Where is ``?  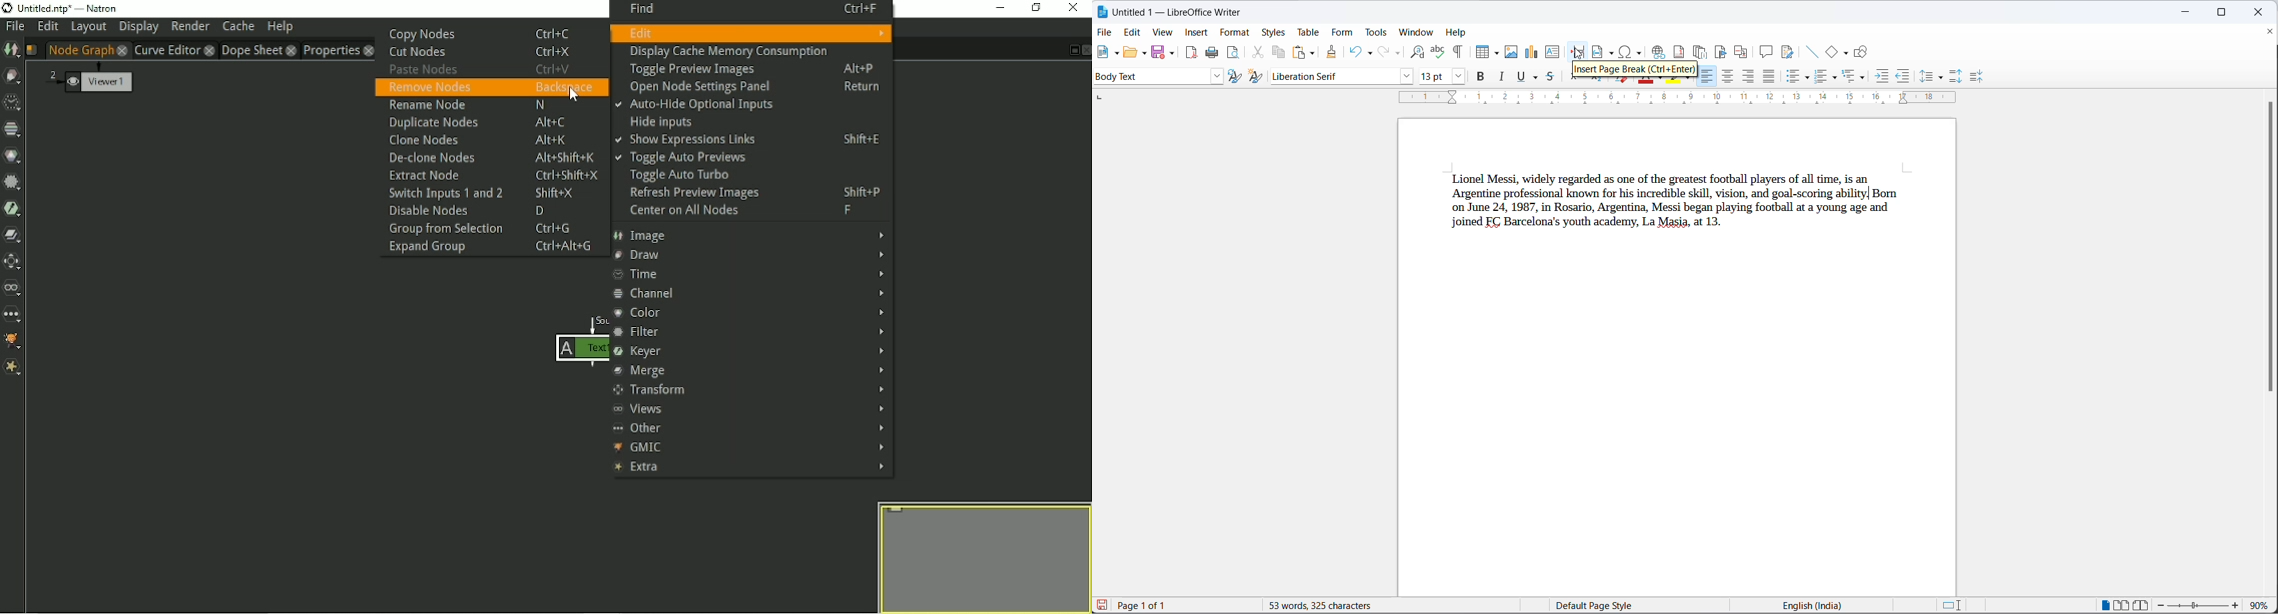
 is located at coordinates (1435, 77).